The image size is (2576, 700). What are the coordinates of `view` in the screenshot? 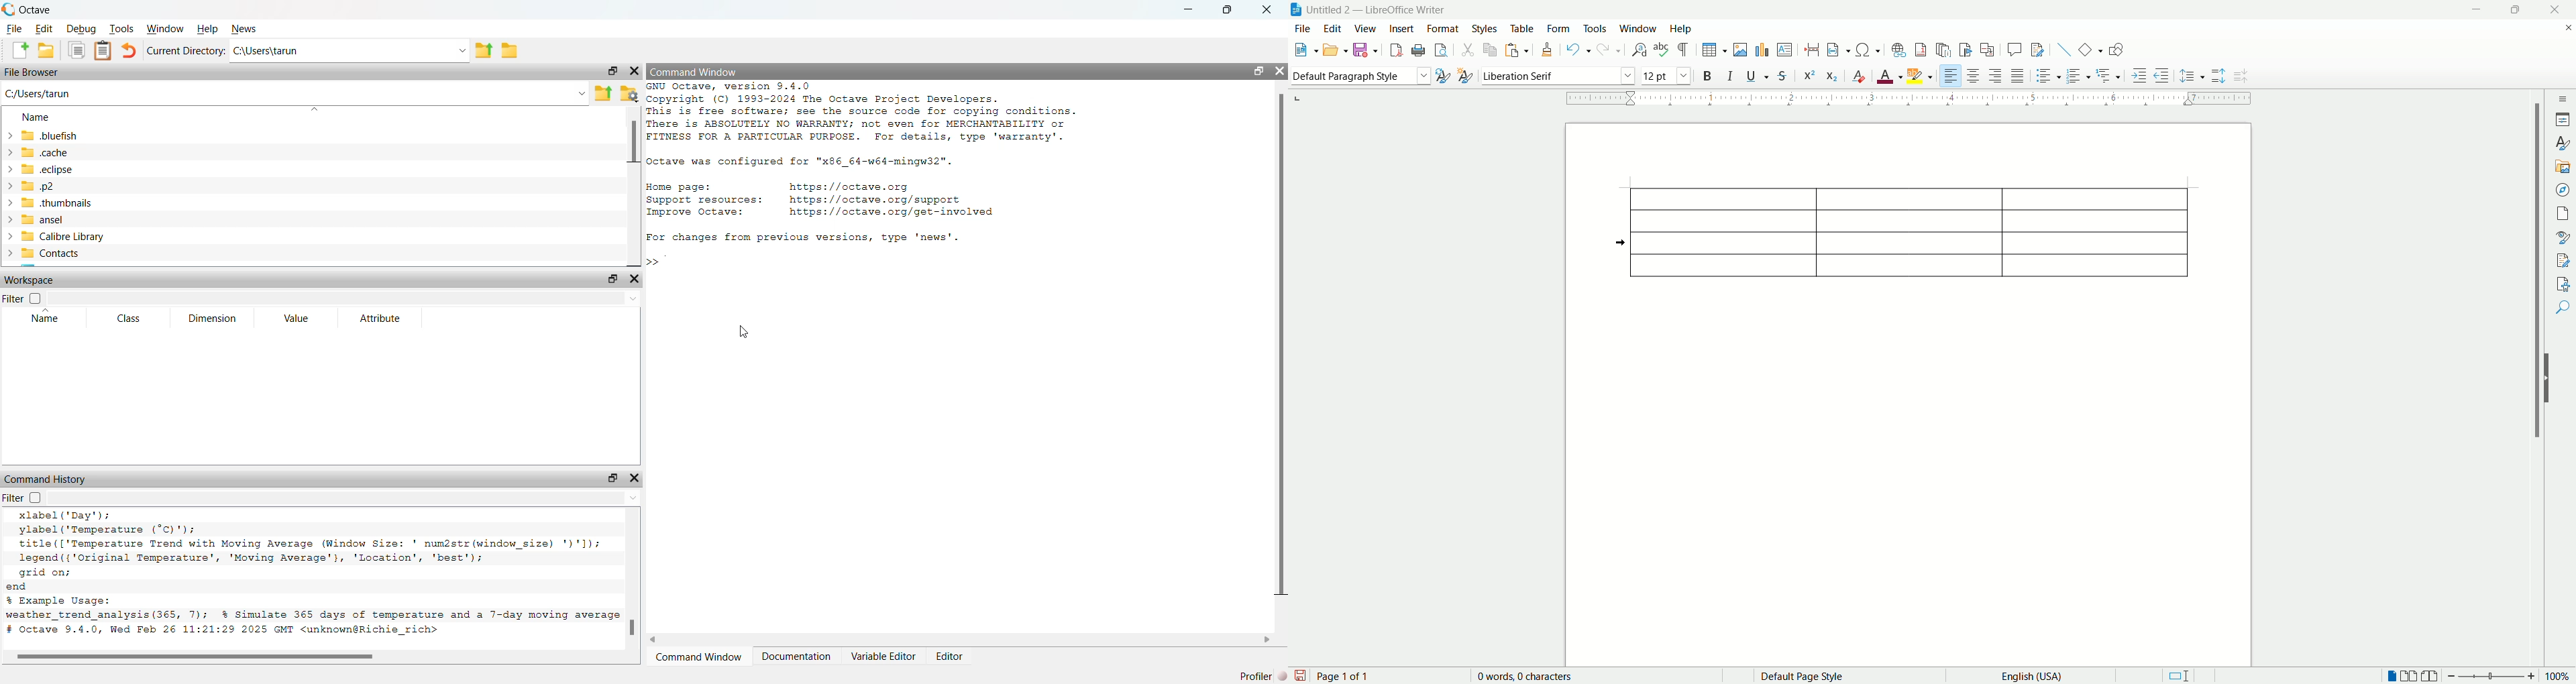 It's located at (1366, 30).